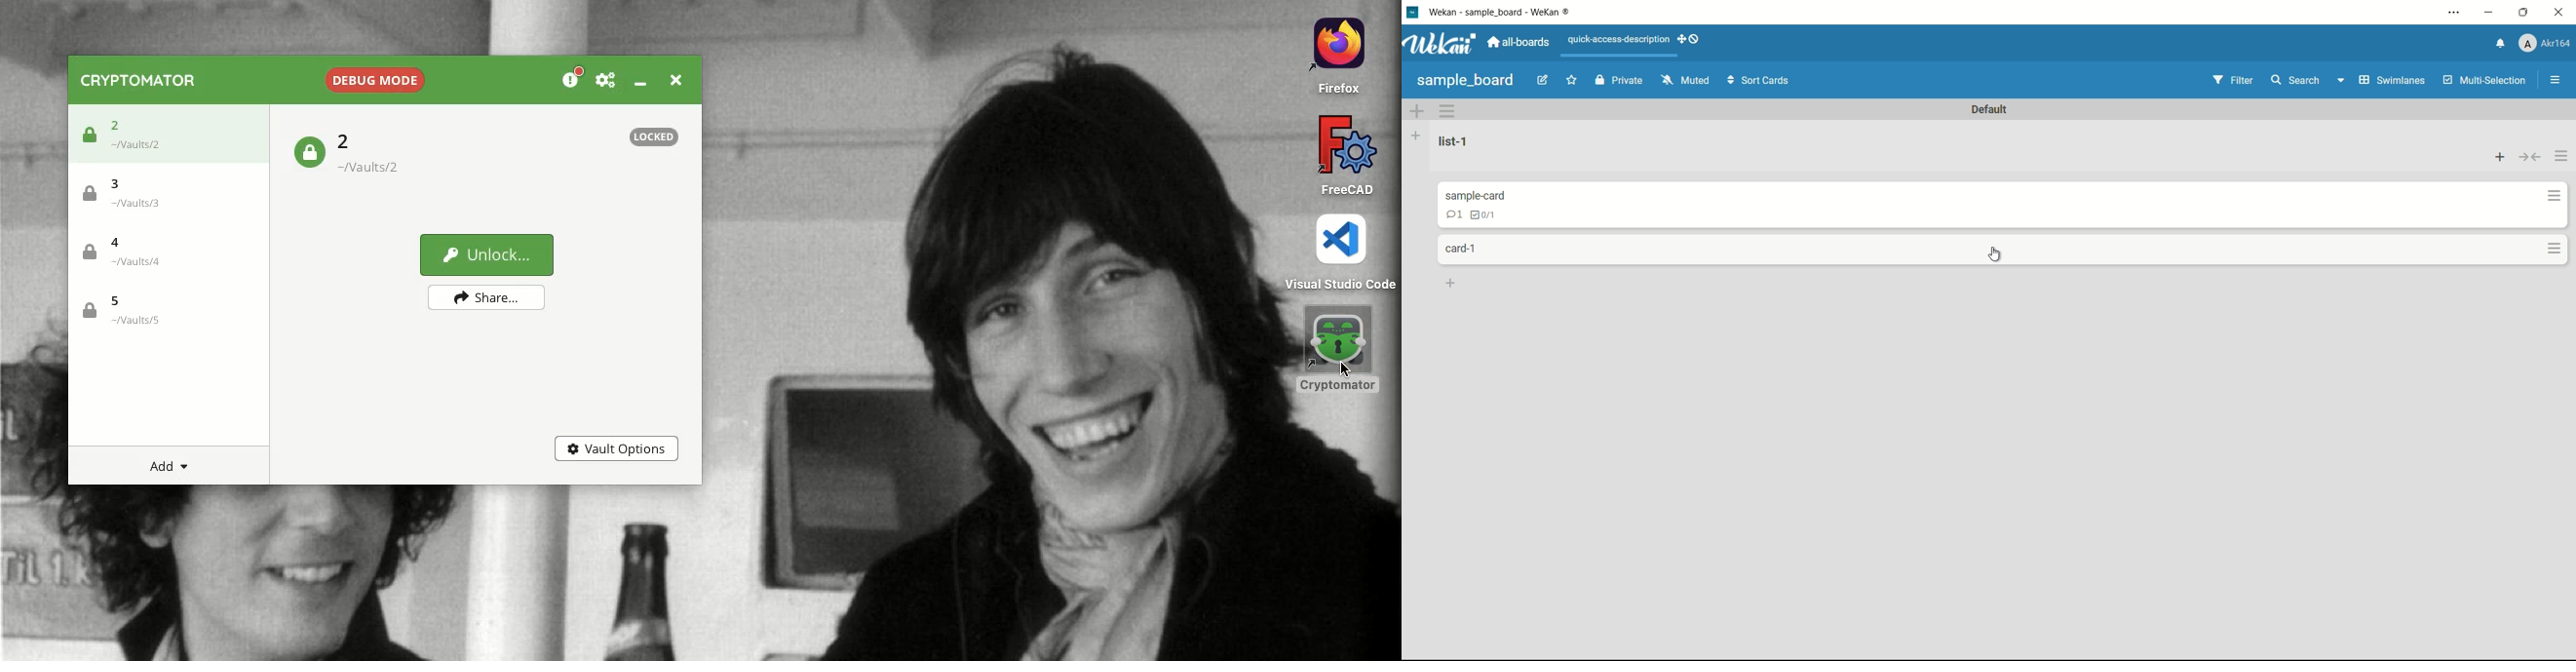  Describe the element at coordinates (1762, 80) in the screenshot. I see `sort cards` at that location.